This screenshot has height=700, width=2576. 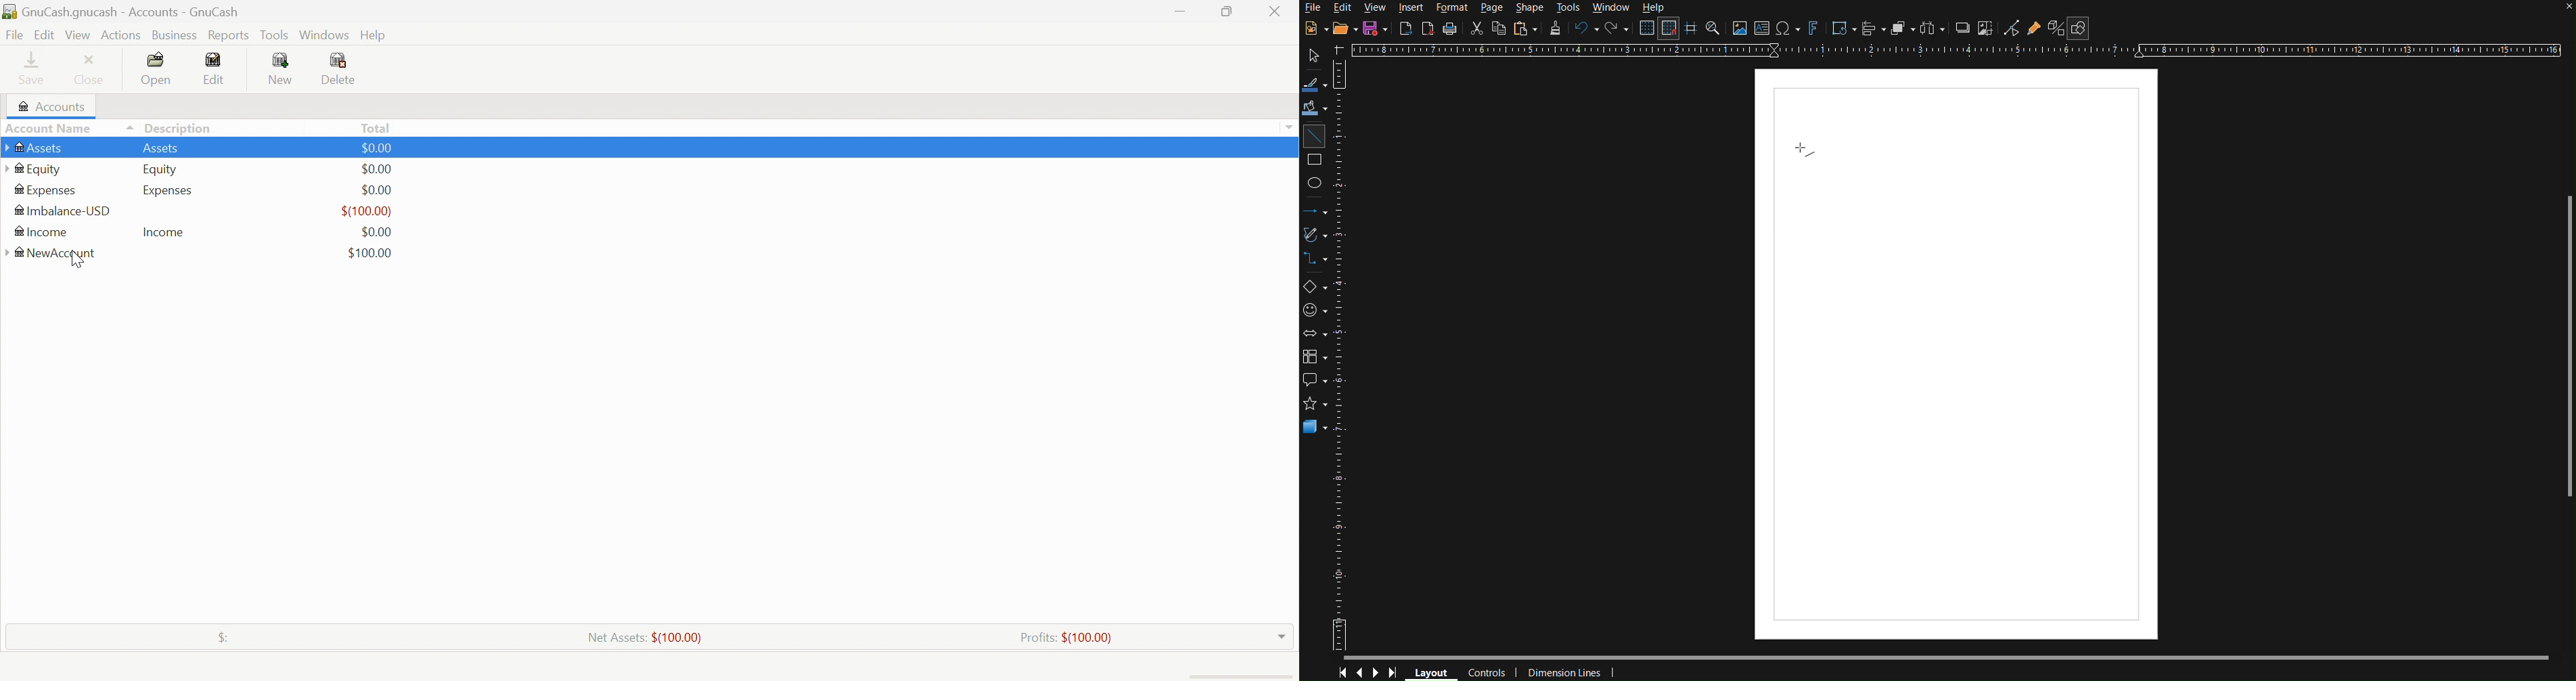 What do you see at coordinates (282, 70) in the screenshot?
I see `New` at bounding box center [282, 70].